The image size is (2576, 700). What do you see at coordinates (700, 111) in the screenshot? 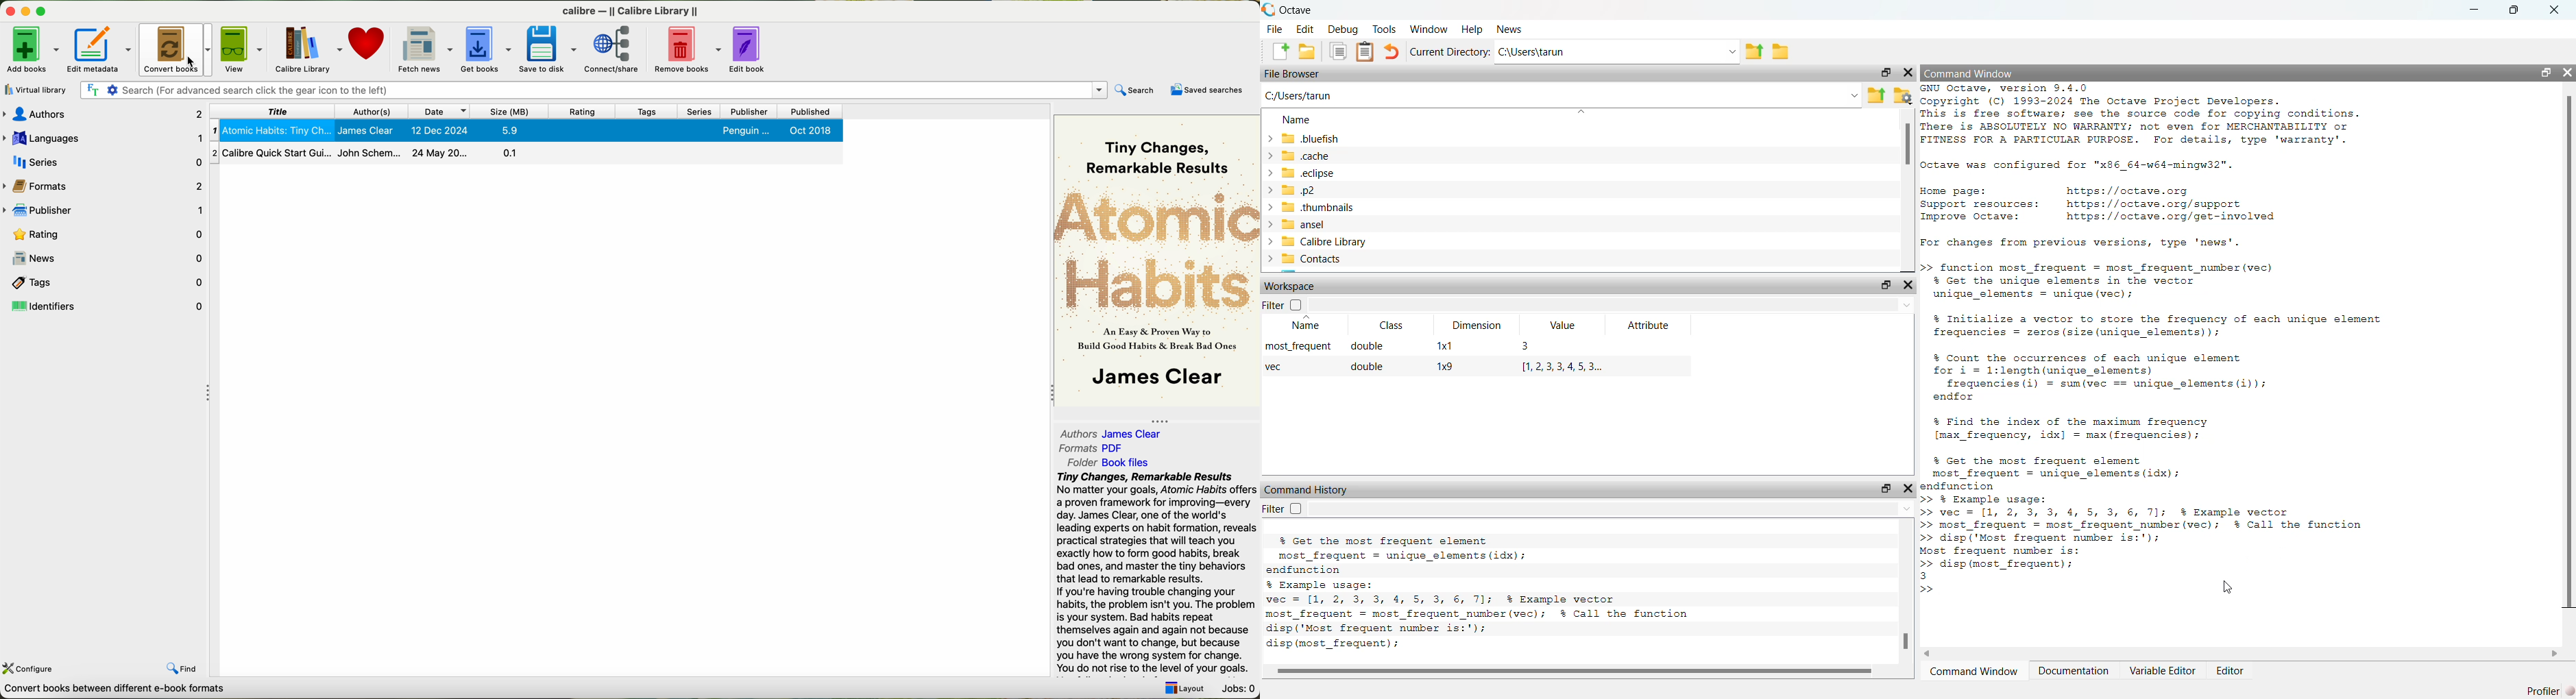
I see `series` at bounding box center [700, 111].